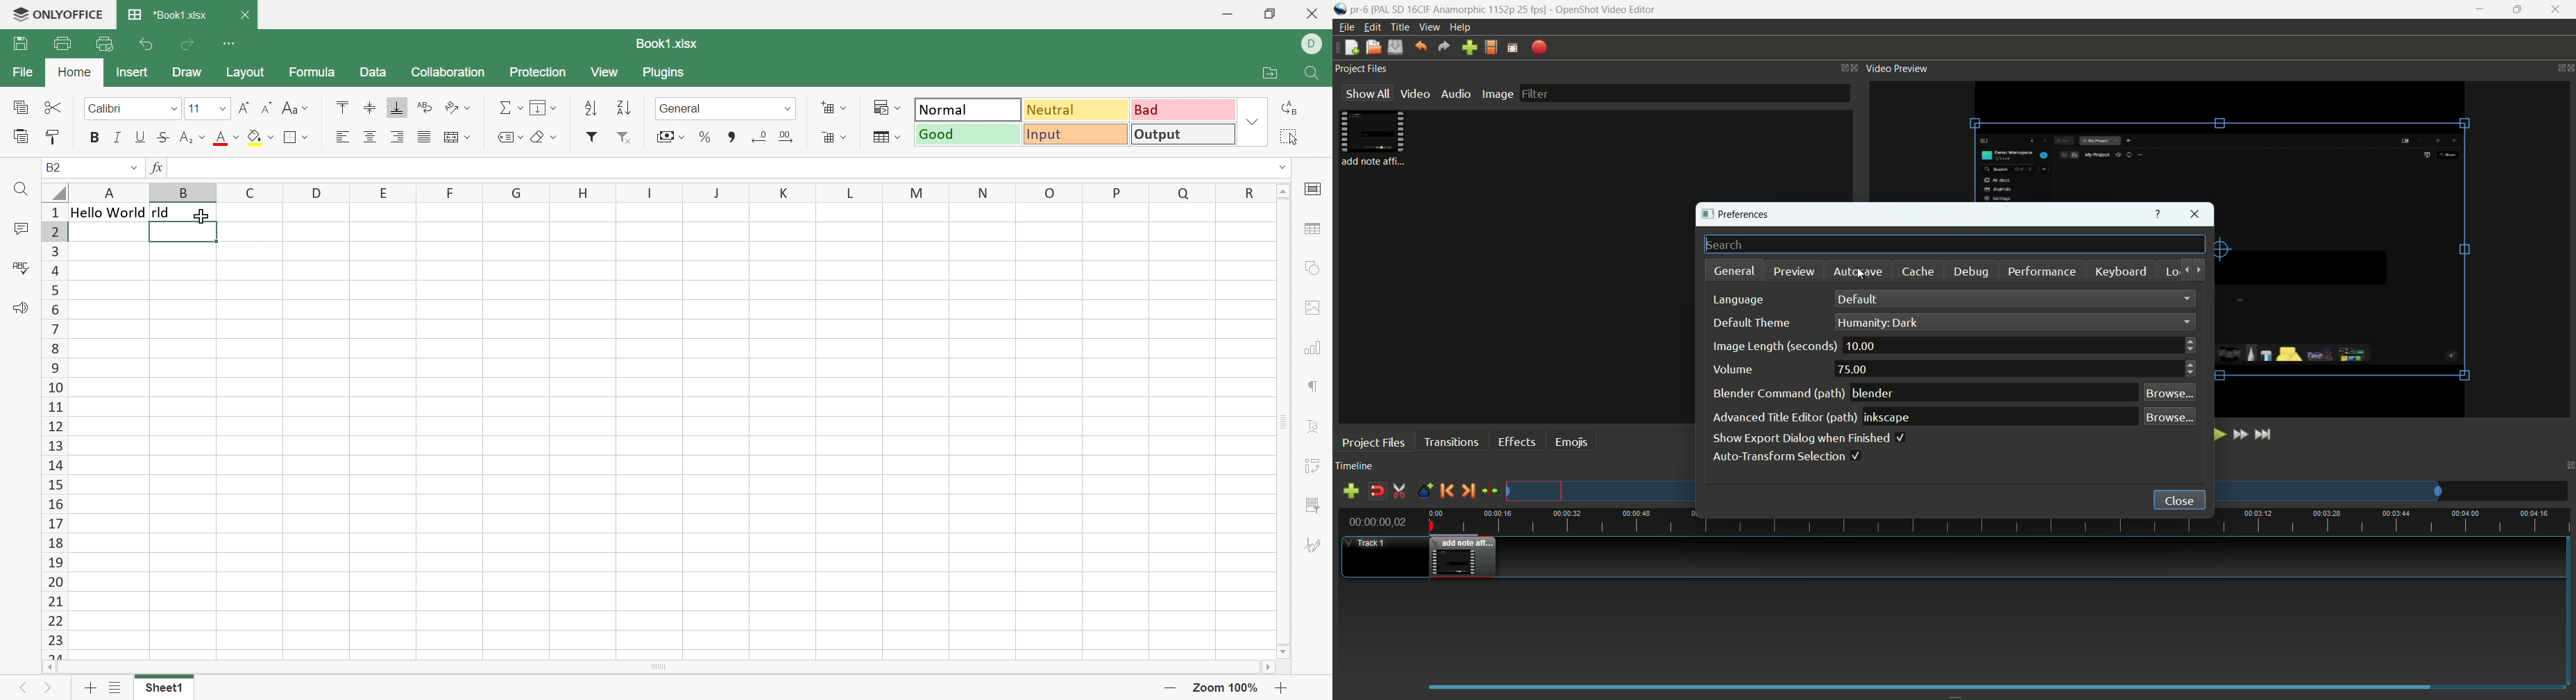  I want to click on Protection, so click(536, 72).